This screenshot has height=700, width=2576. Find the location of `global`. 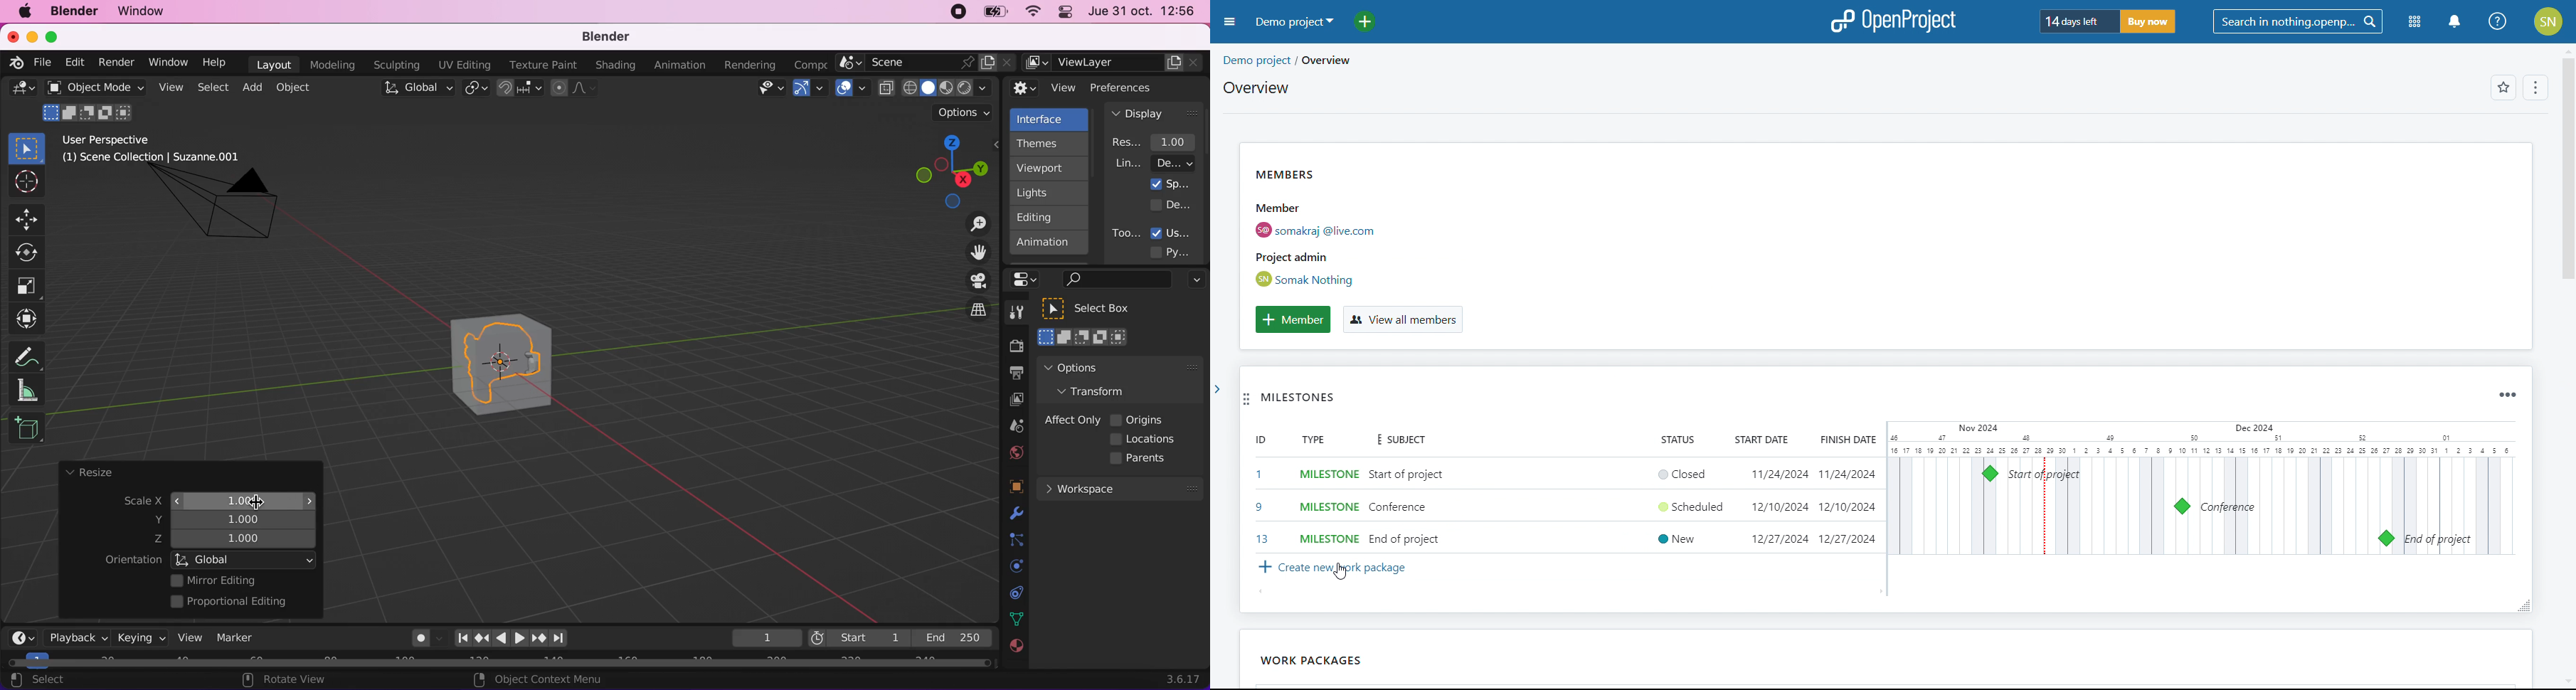

global is located at coordinates (416, 90).